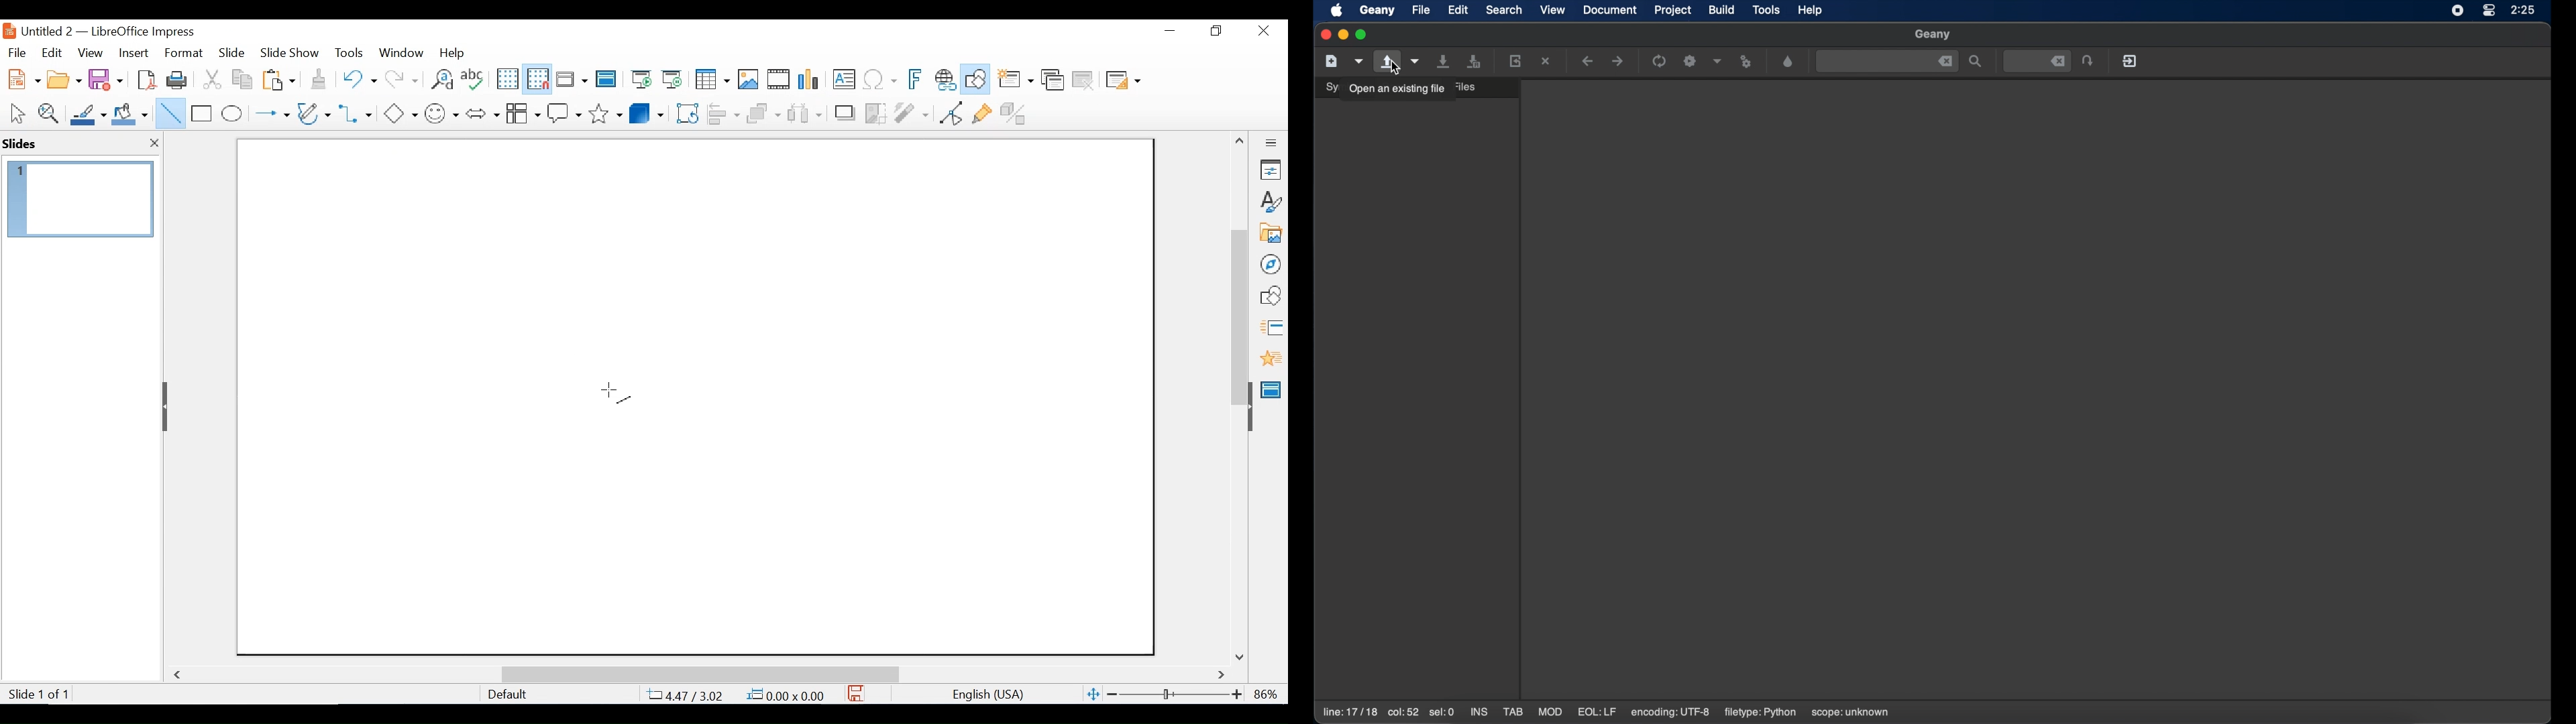 The height and width of the screenshot is (728, 2576). What do you see at coordinates (1238, 302) in the screenshot?
I see `Vertical Scrollbar` at bounding box center [1238, 302].